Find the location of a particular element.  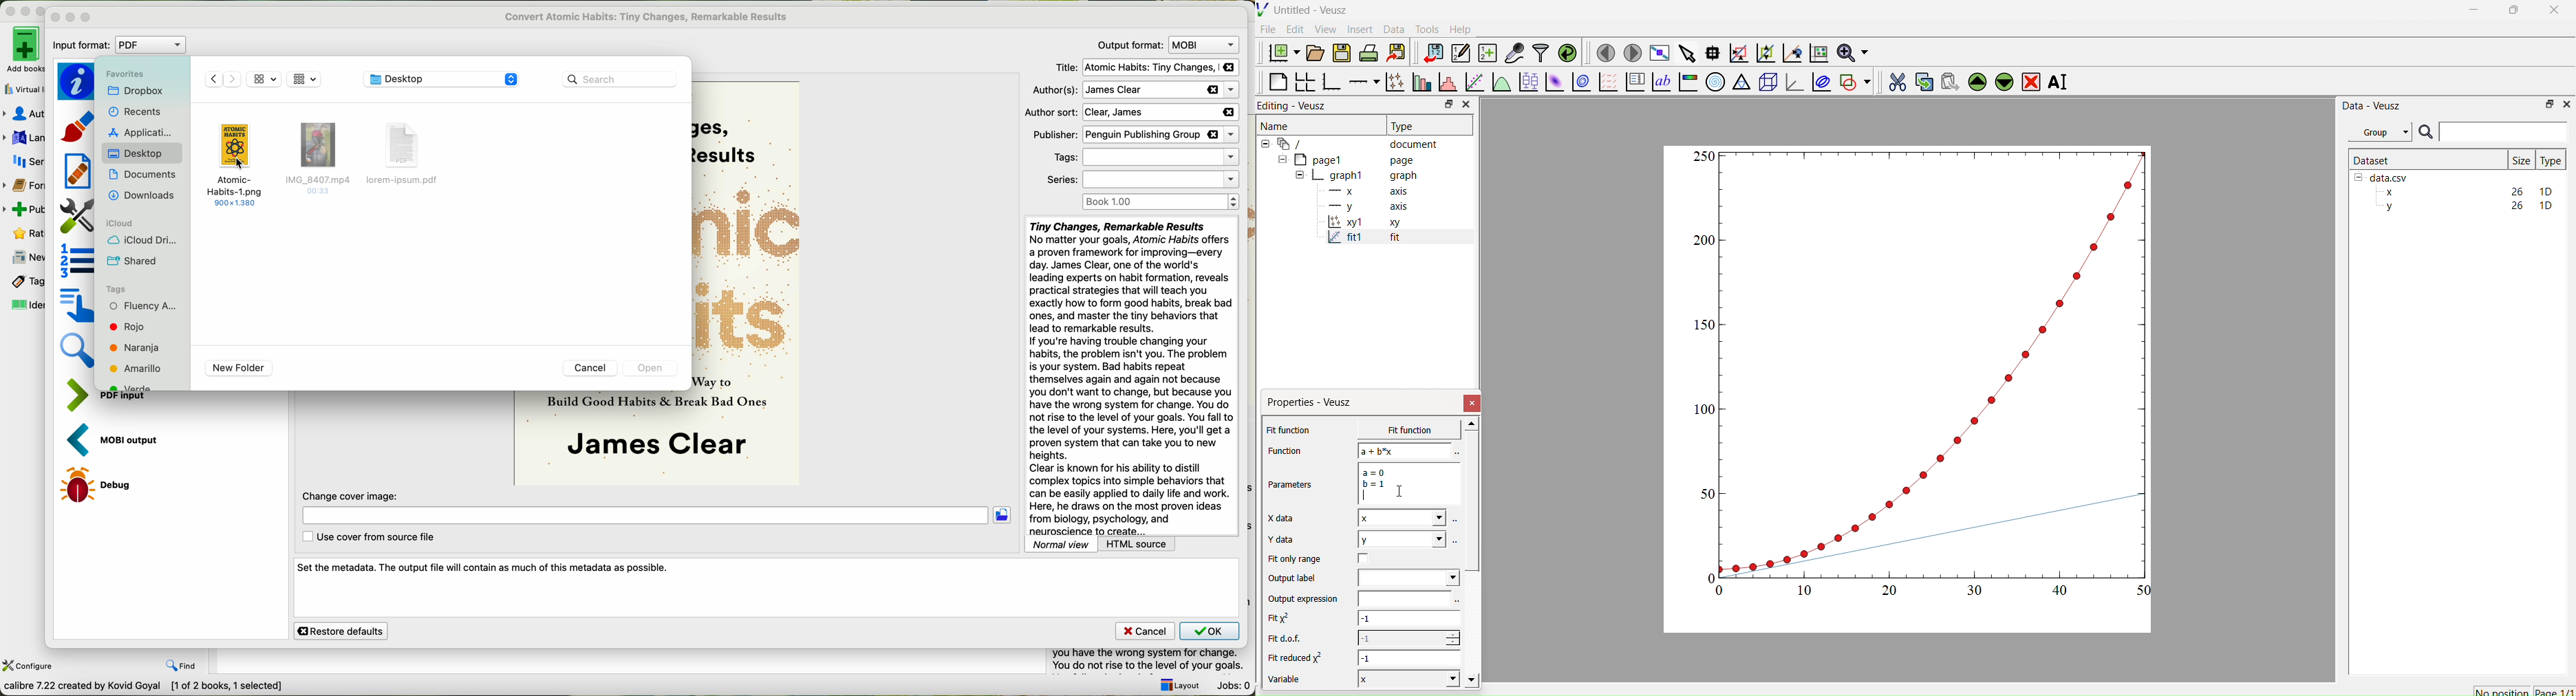

mosaic view is located at coordinates (304, 80).